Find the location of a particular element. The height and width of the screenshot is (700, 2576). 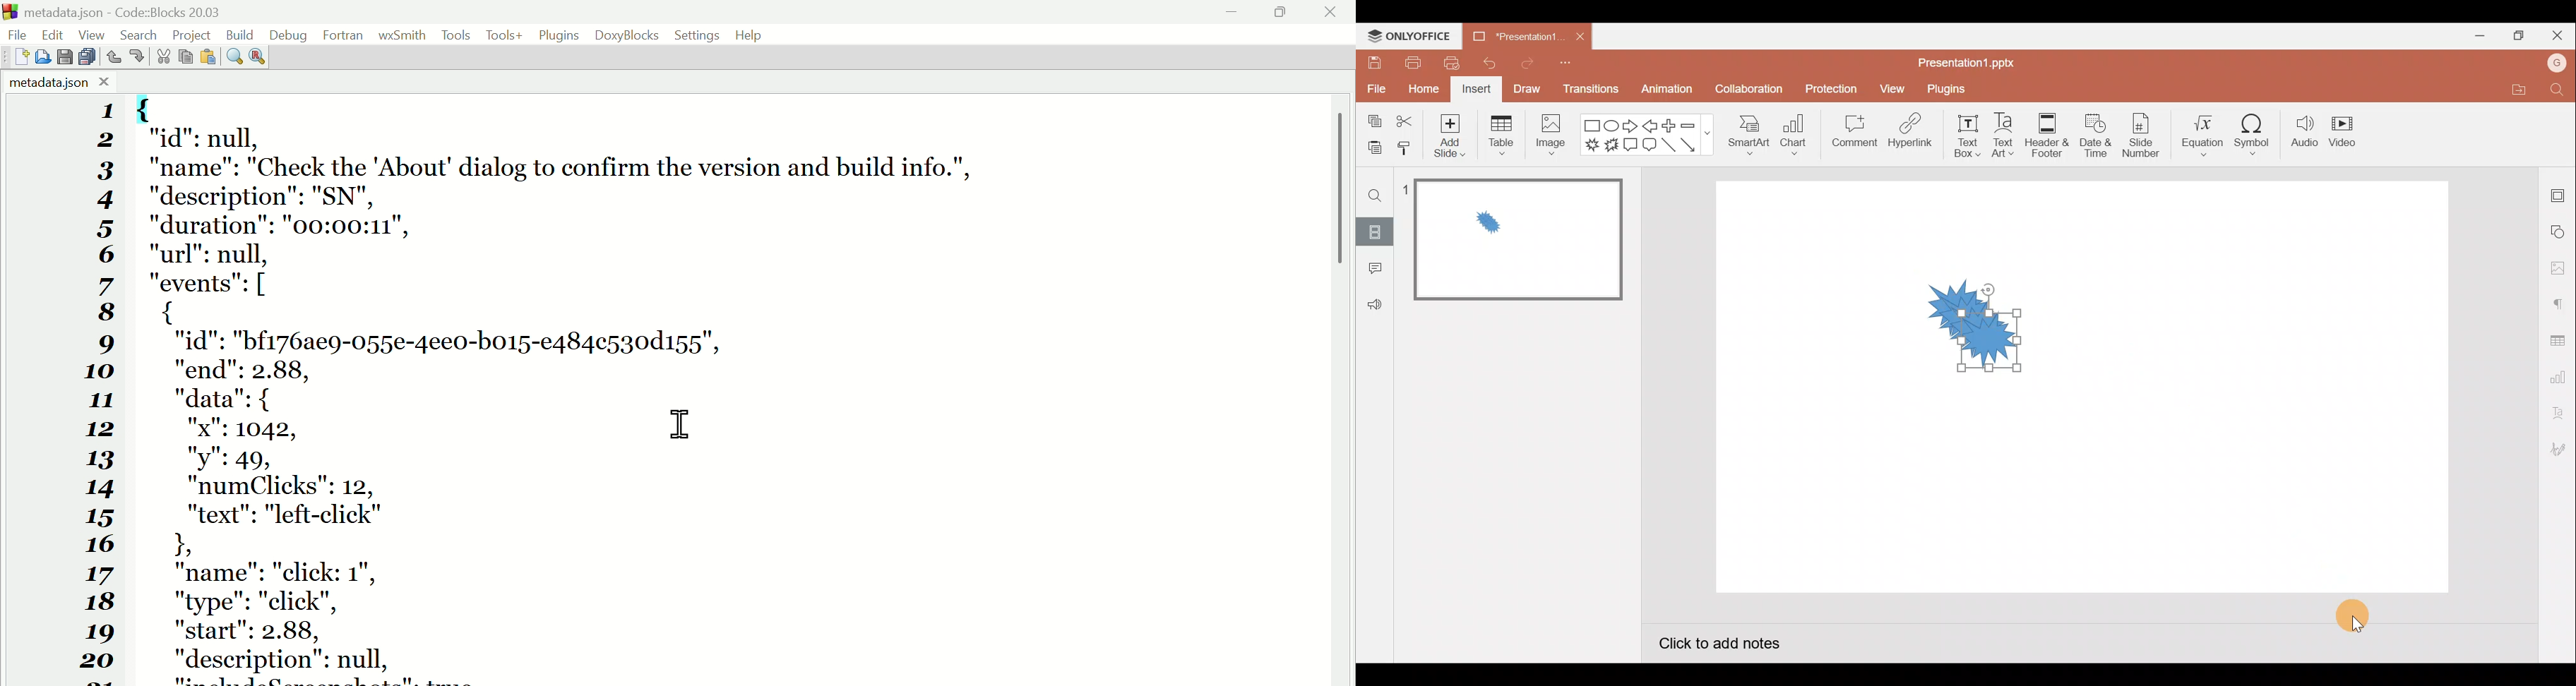

Table is located at coordinates (1499, 136).